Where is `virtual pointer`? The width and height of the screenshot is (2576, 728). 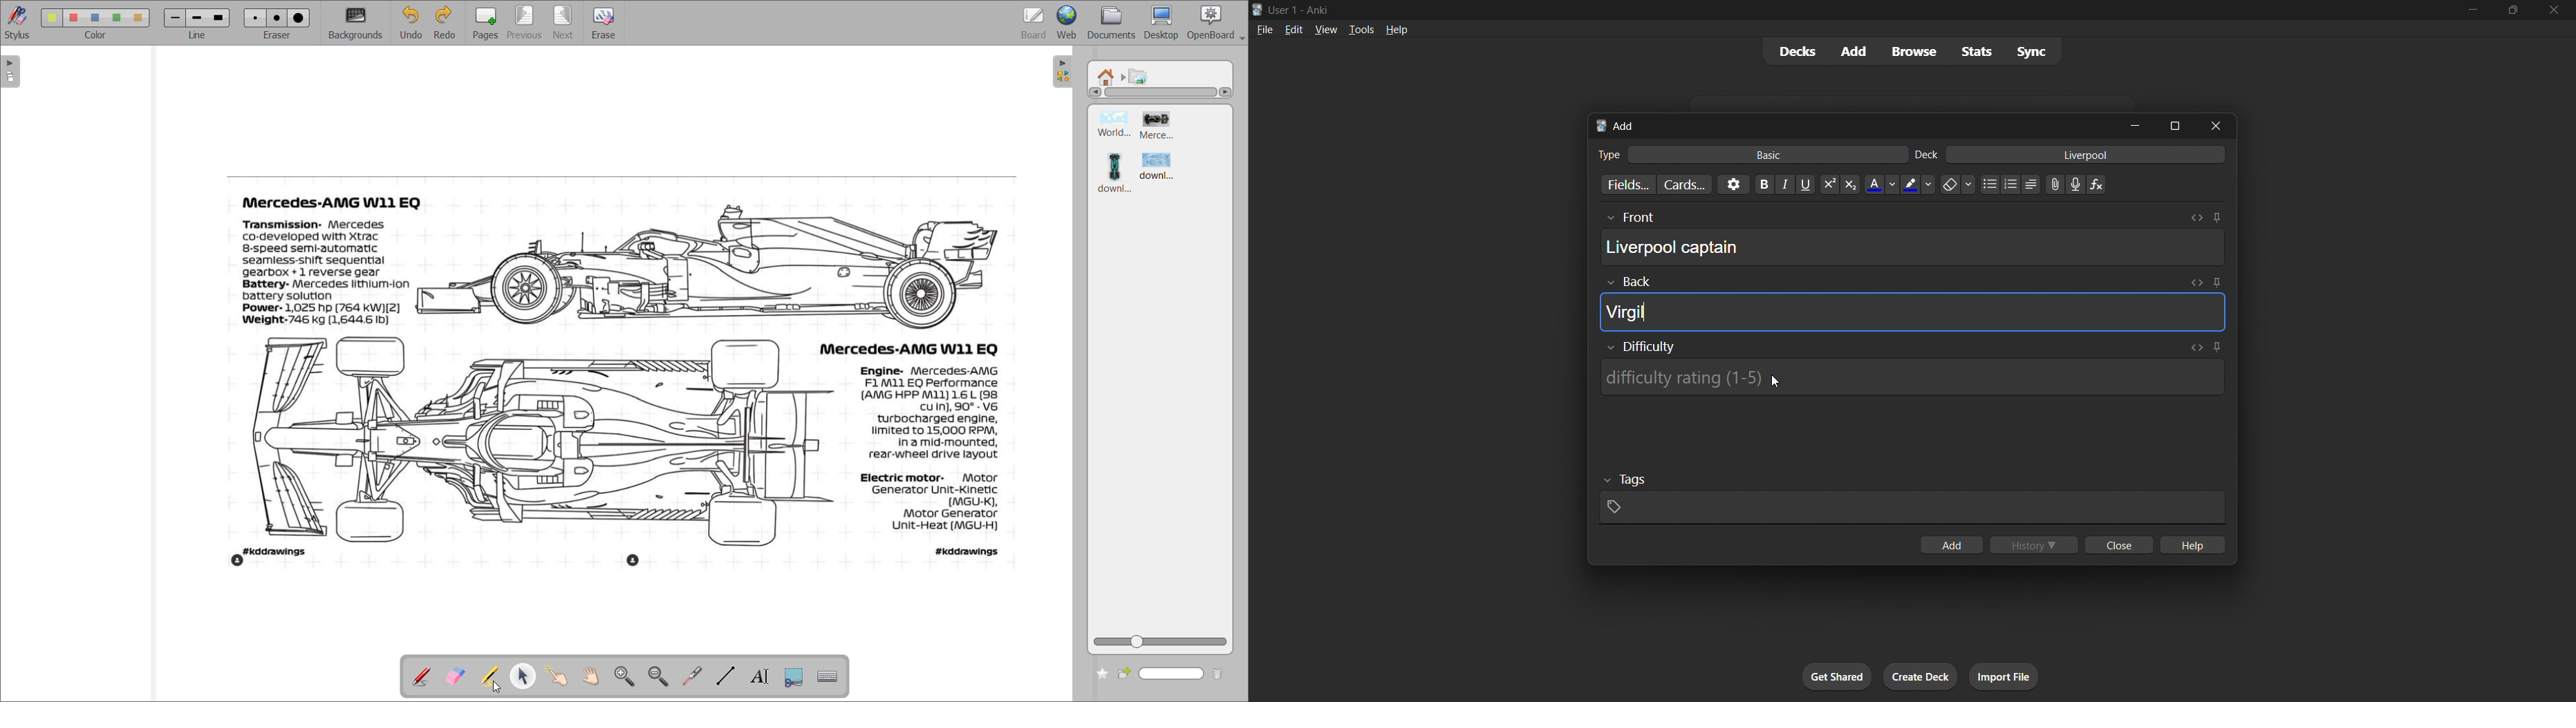 virtual pointer is located at coordinates (693, 676).